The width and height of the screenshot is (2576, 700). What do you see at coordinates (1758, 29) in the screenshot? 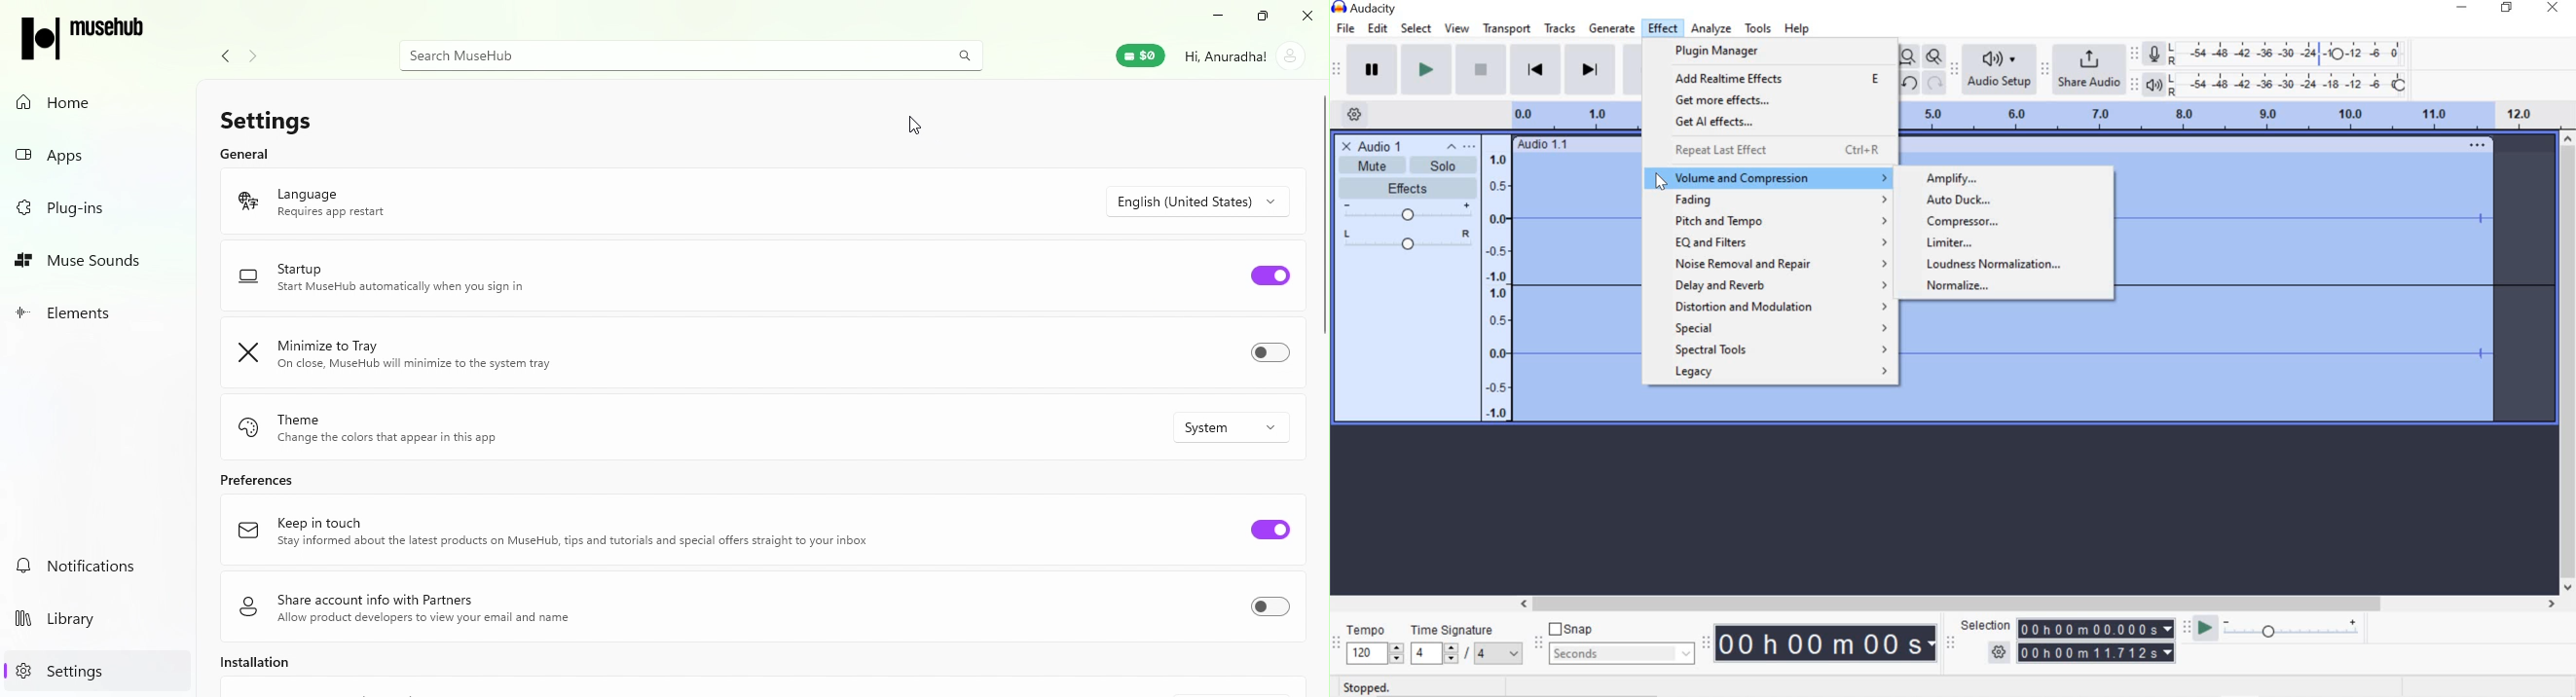
I see `tools` at bounding box center [1758, 29].